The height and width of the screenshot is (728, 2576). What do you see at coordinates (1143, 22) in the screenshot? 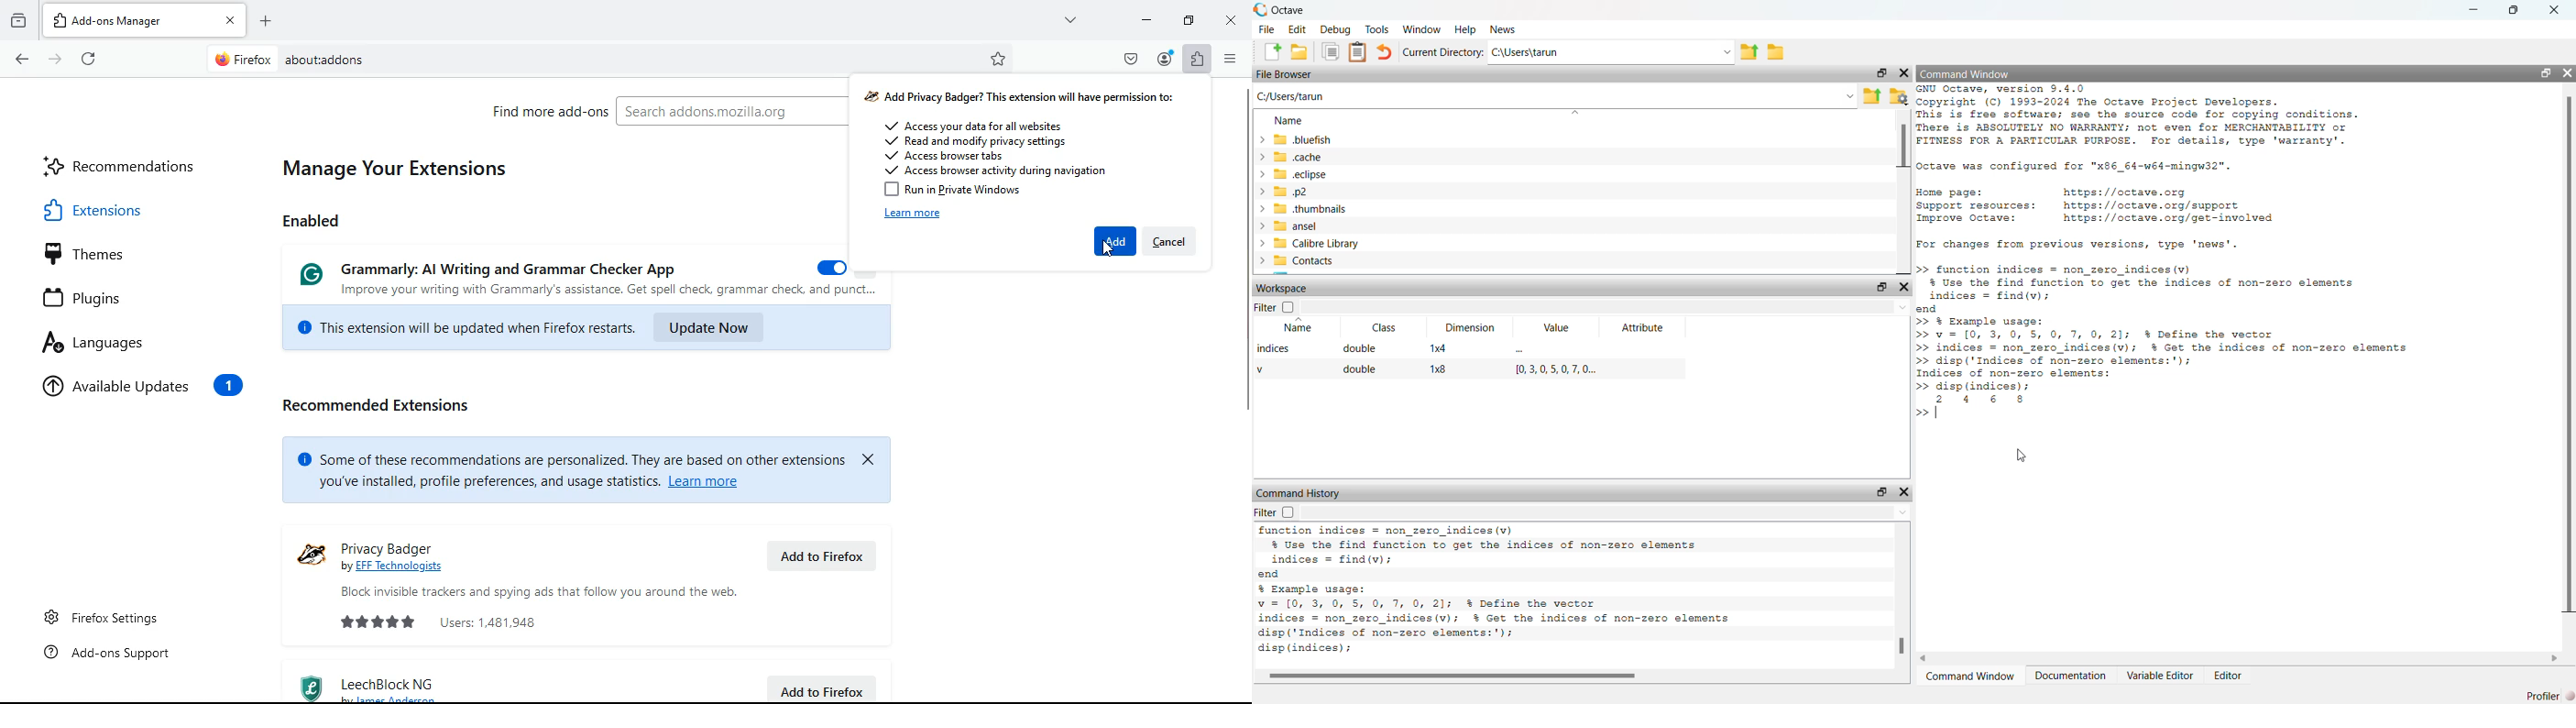
I see `minimize` at bounding box center [1143, 22].